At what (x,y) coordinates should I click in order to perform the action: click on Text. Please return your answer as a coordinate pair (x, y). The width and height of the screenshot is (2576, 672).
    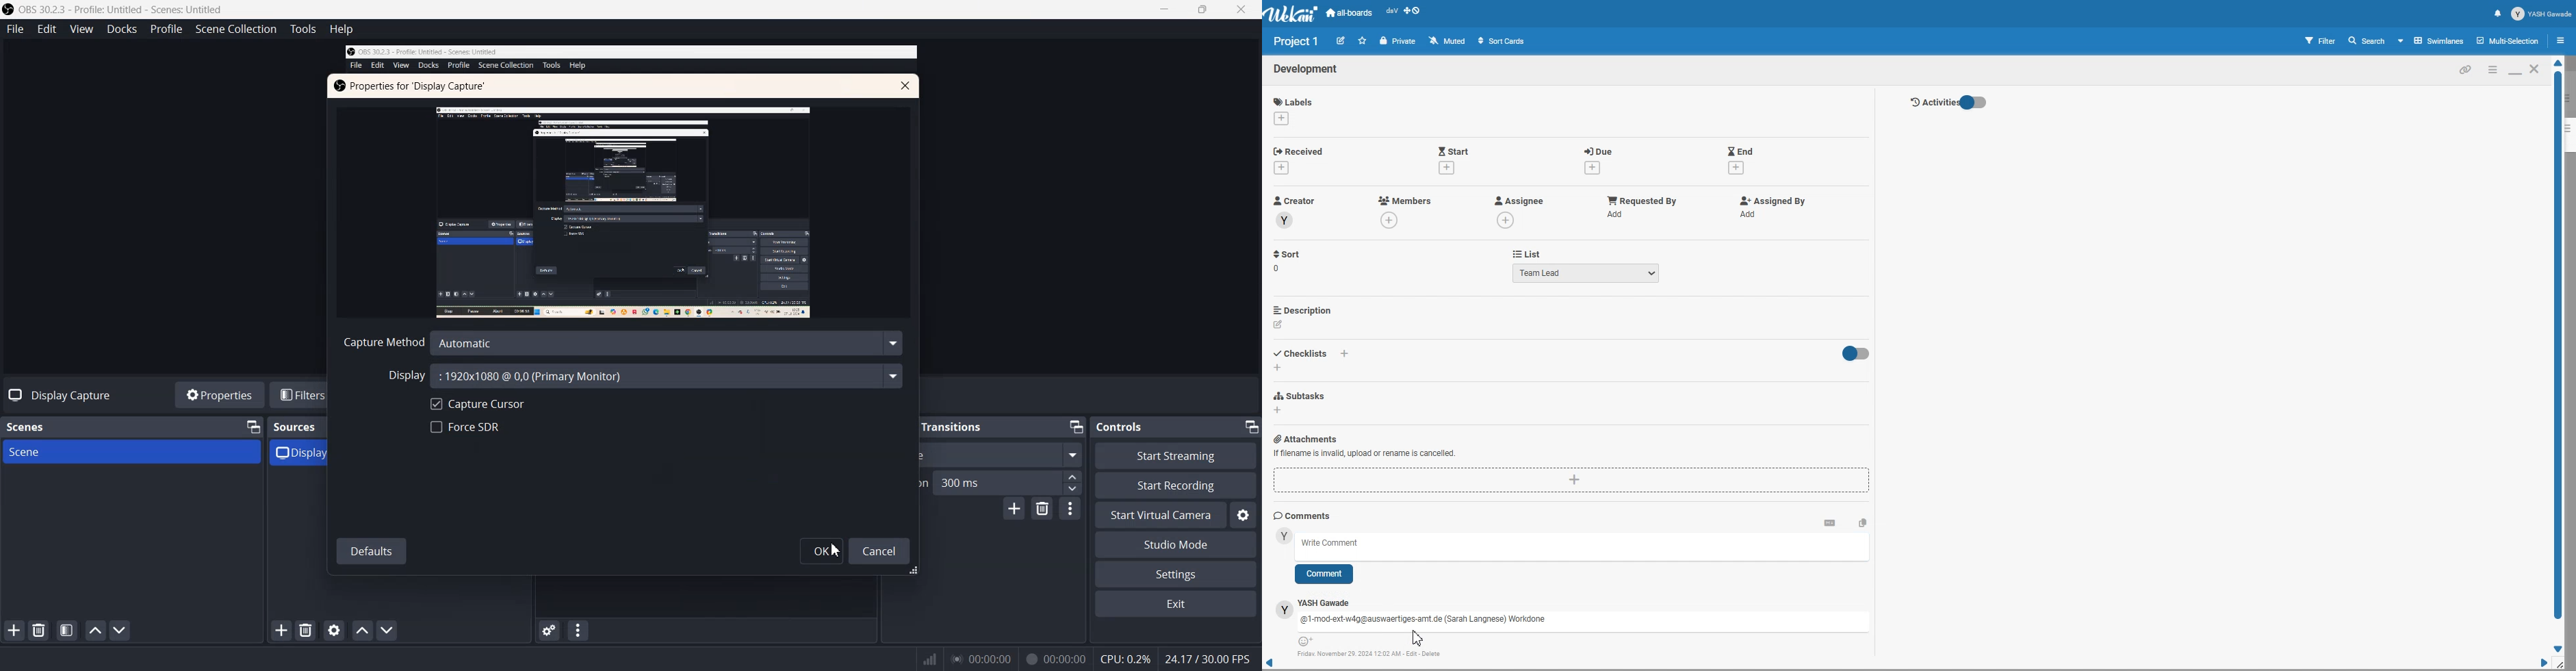
    Looking at the image, I should click on (57, 395).